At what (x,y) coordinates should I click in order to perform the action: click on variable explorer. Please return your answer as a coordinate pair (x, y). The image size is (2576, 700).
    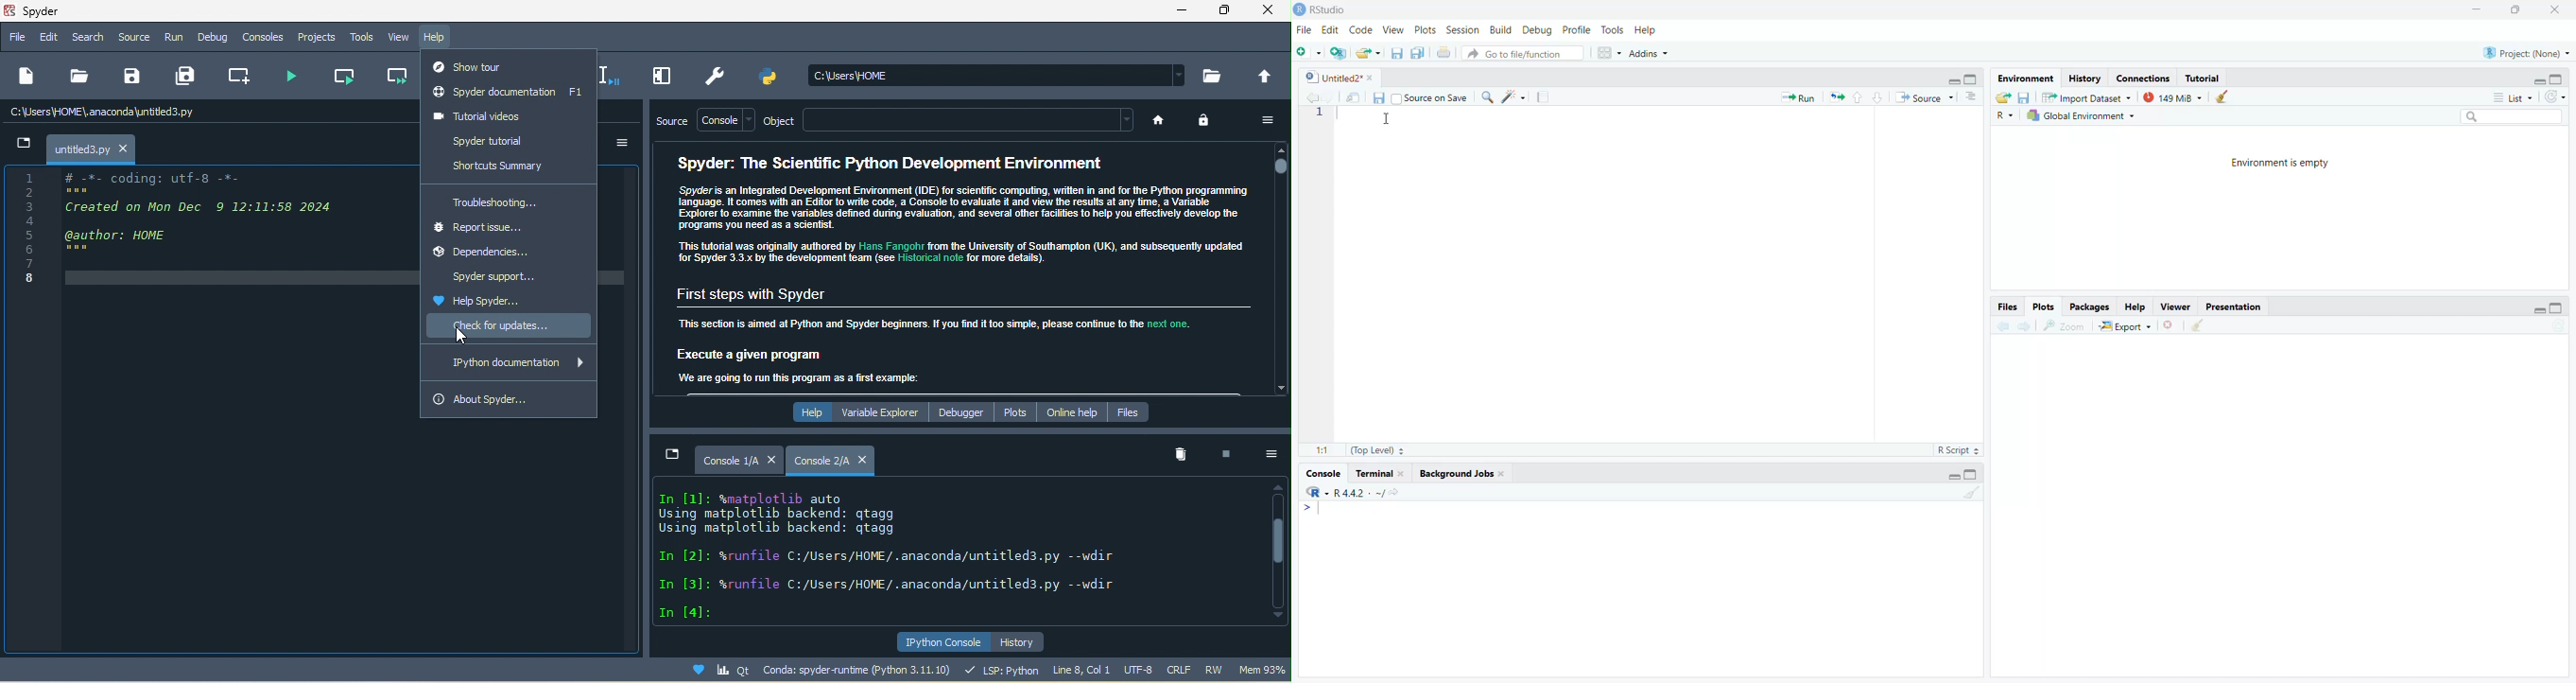
    Looking at the image, I should click on (883, 412).